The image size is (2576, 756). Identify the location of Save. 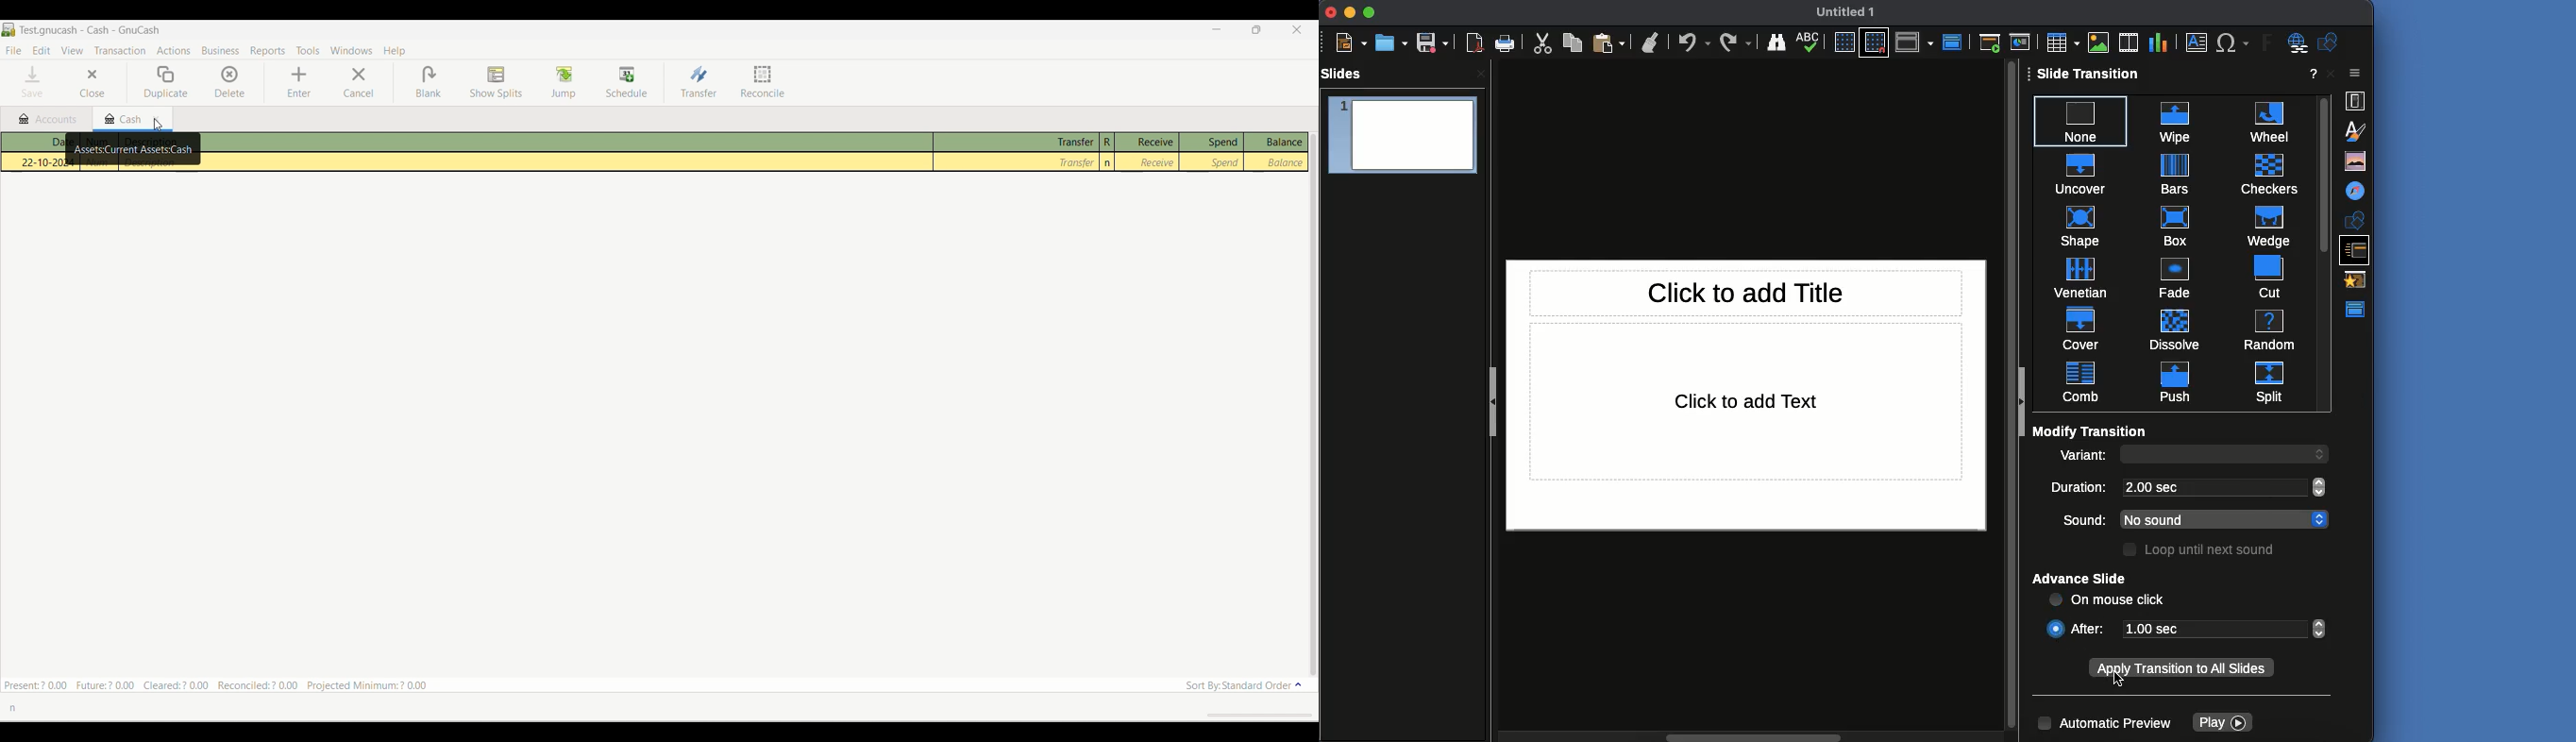
(1433, 42).